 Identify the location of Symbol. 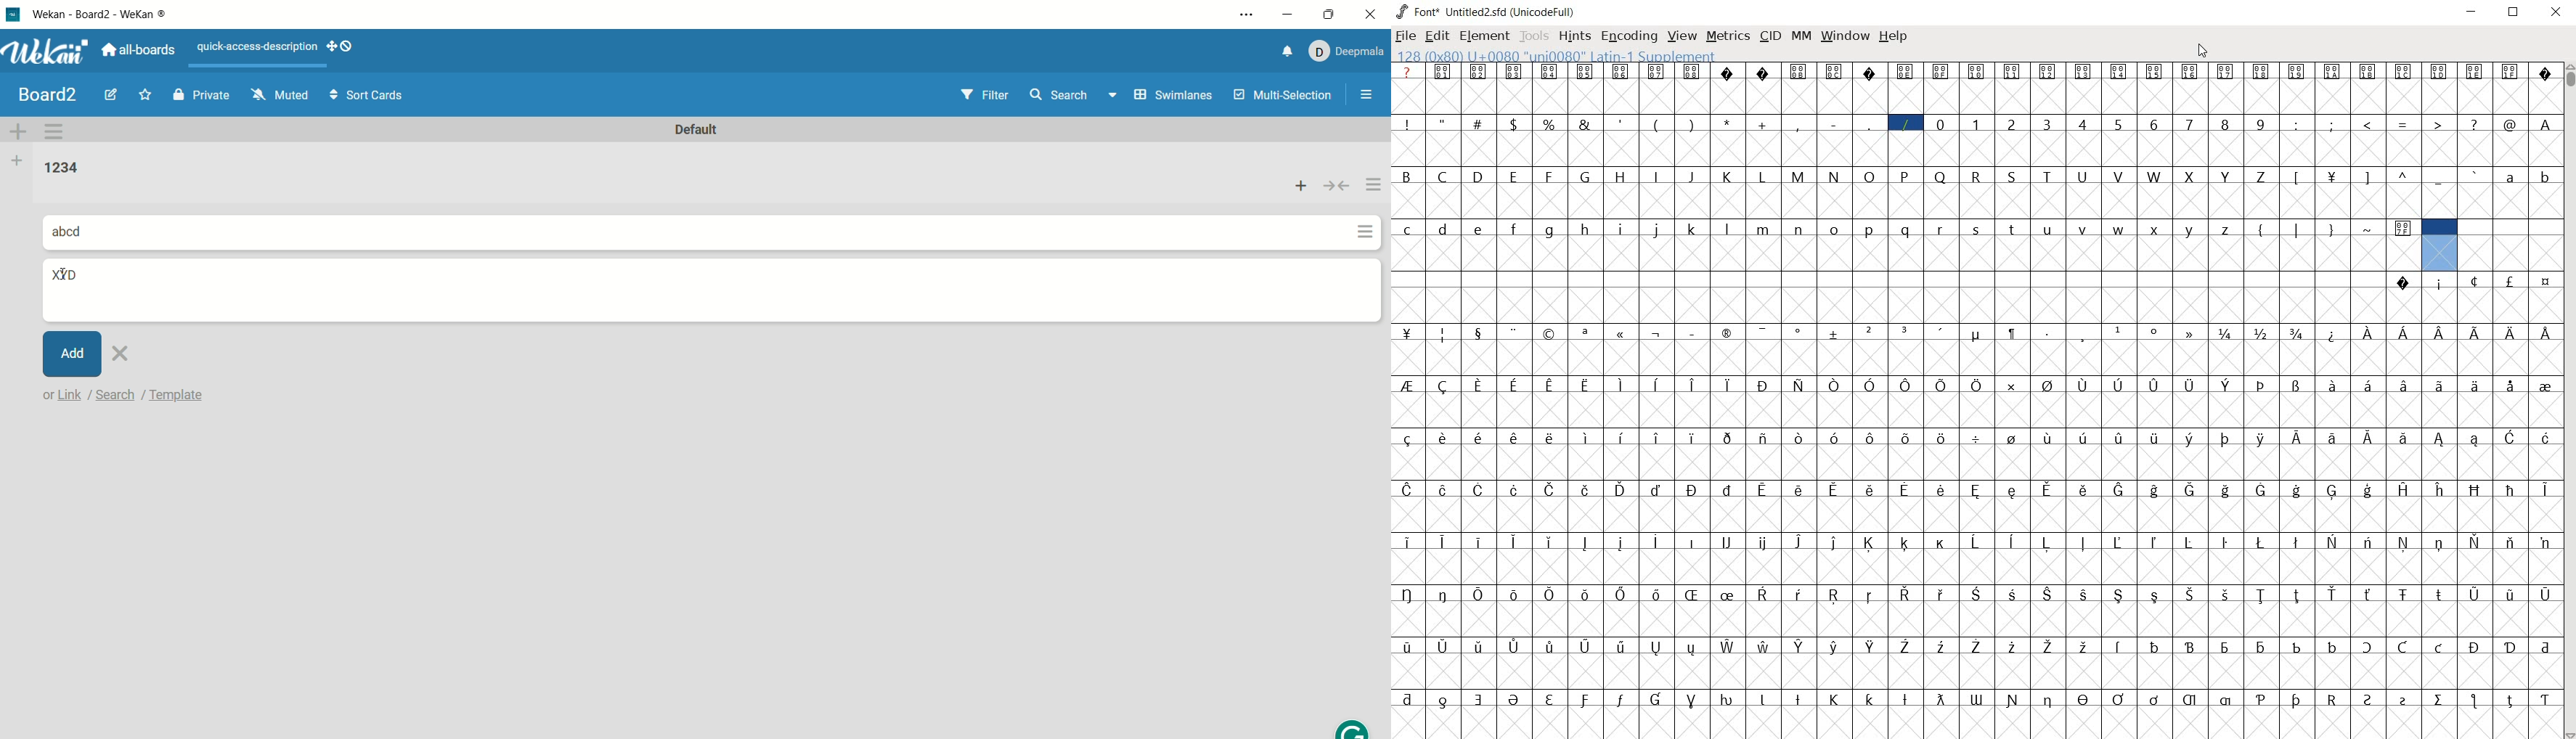
(2474, 489).